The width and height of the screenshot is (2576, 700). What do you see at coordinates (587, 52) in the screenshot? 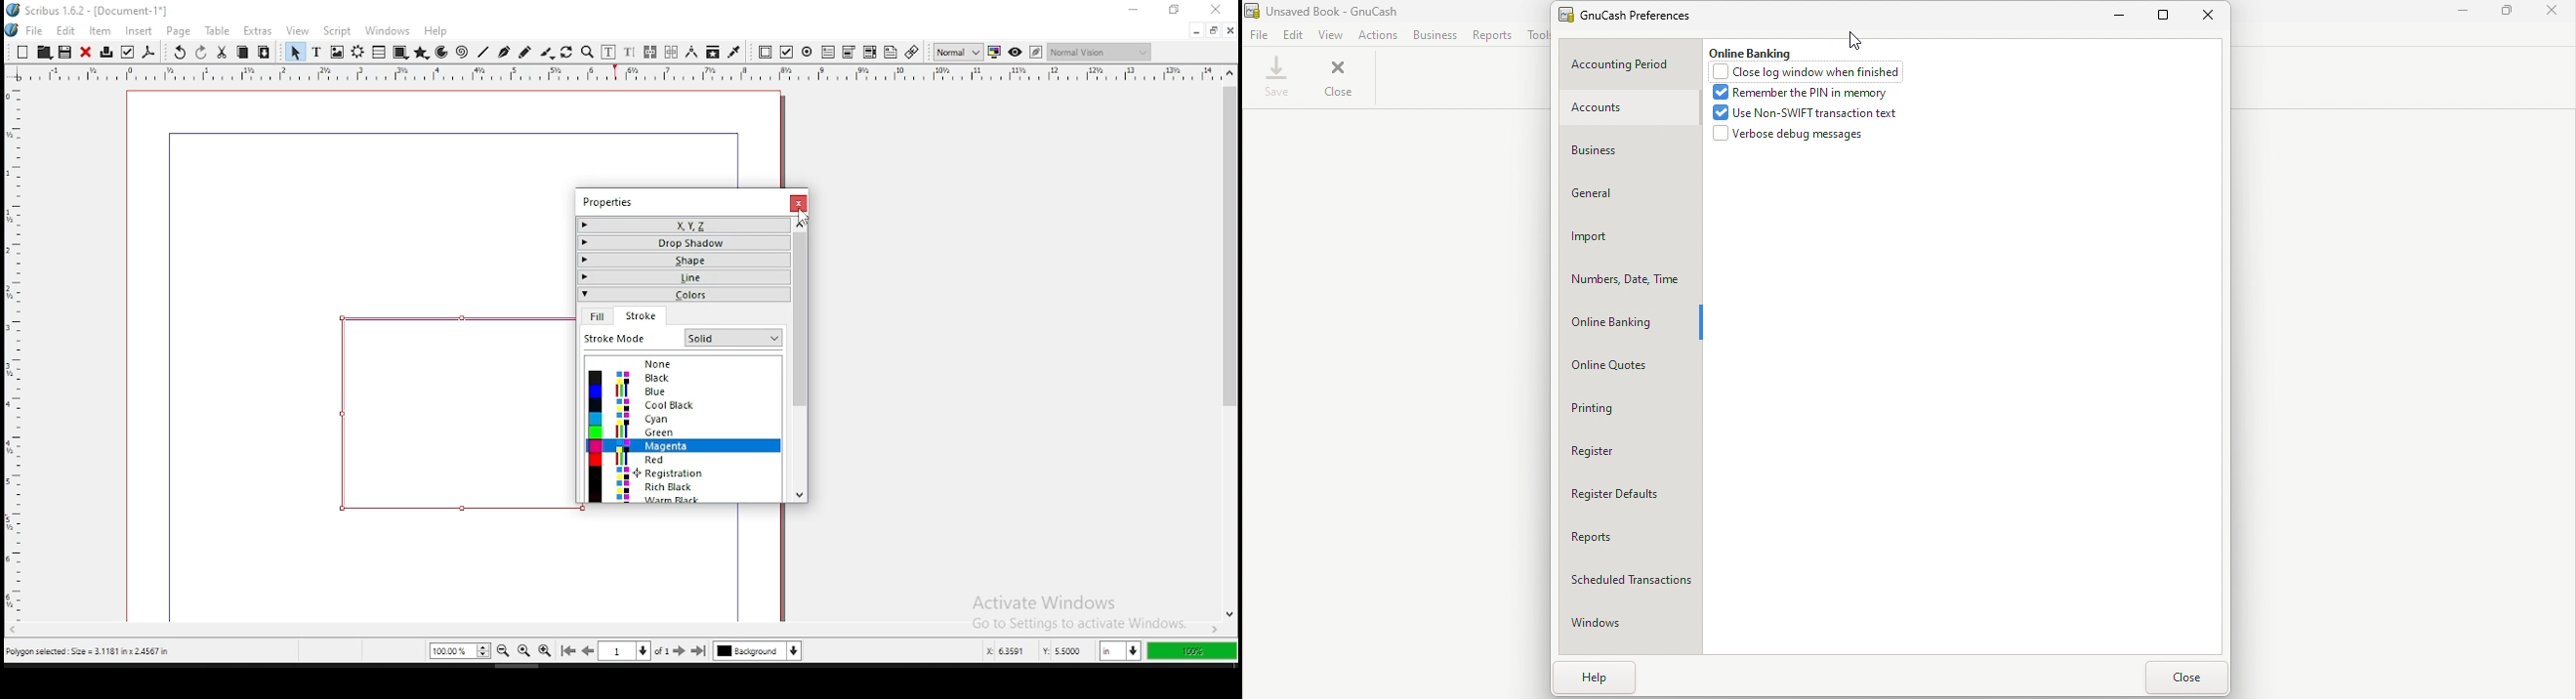
I see `zoom in or out` at bounding box center [587, 52].